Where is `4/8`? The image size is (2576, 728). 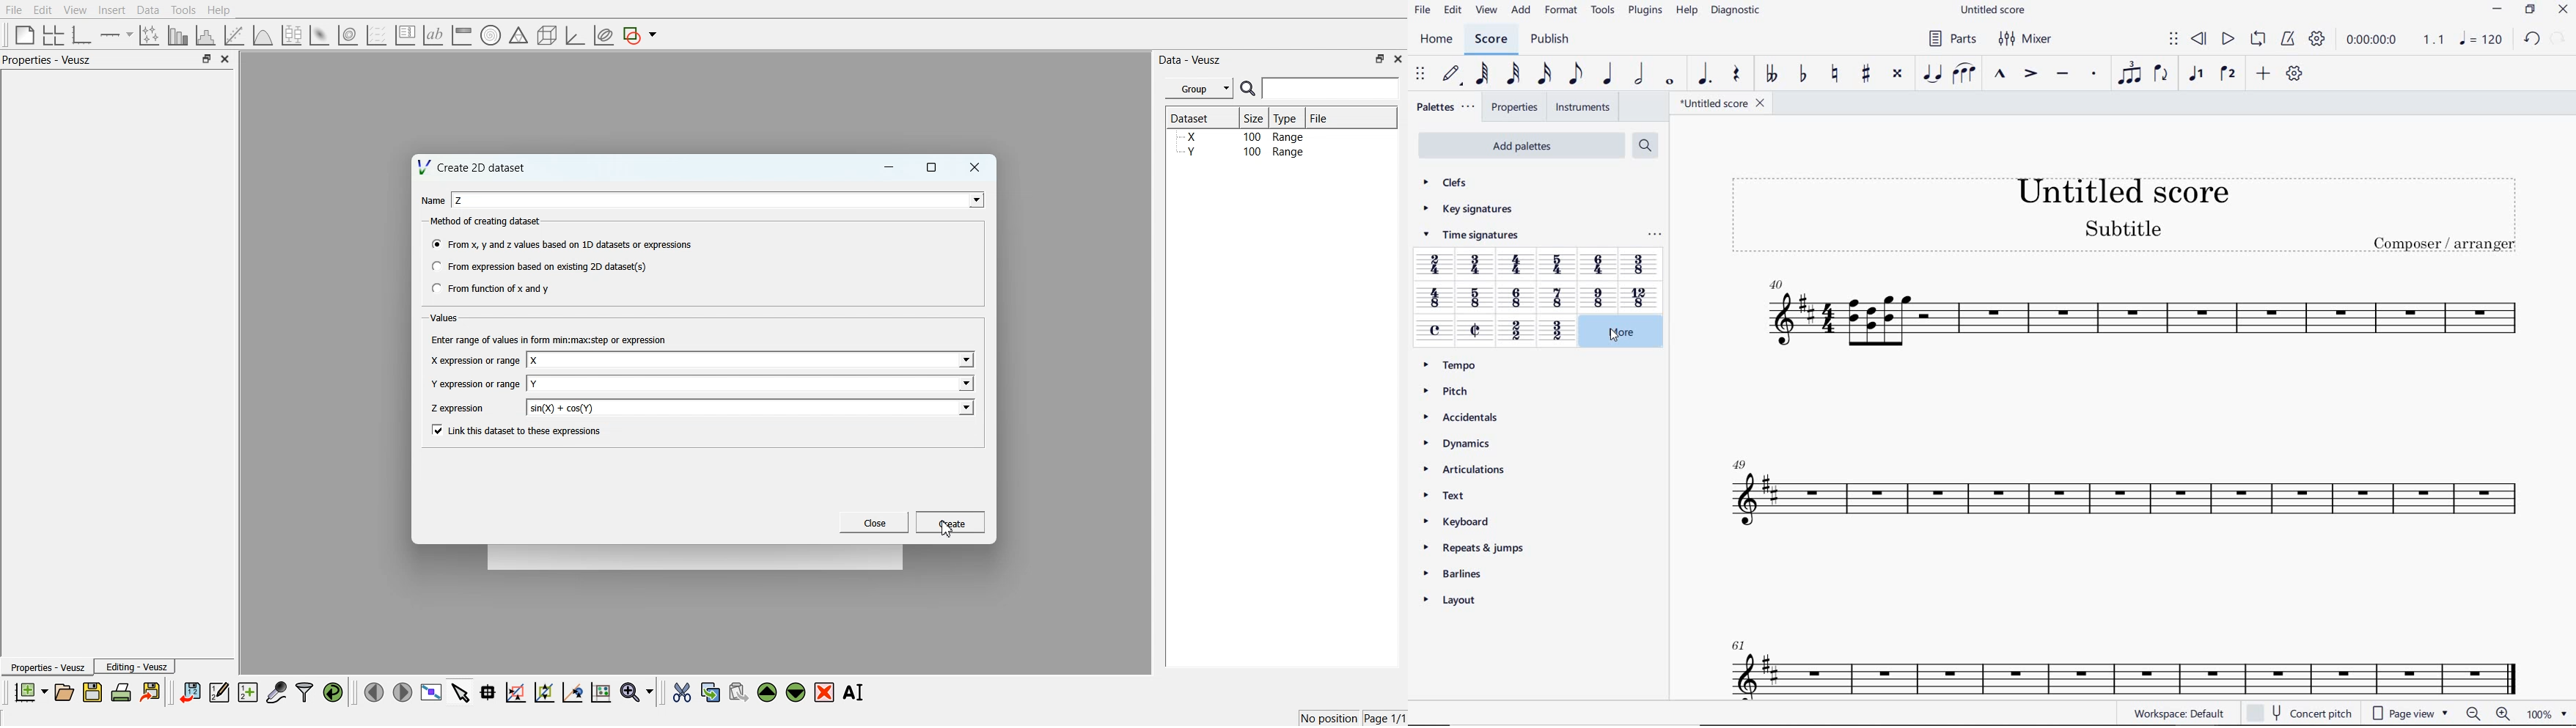 4/8 is located at coordinates (1434, 299).